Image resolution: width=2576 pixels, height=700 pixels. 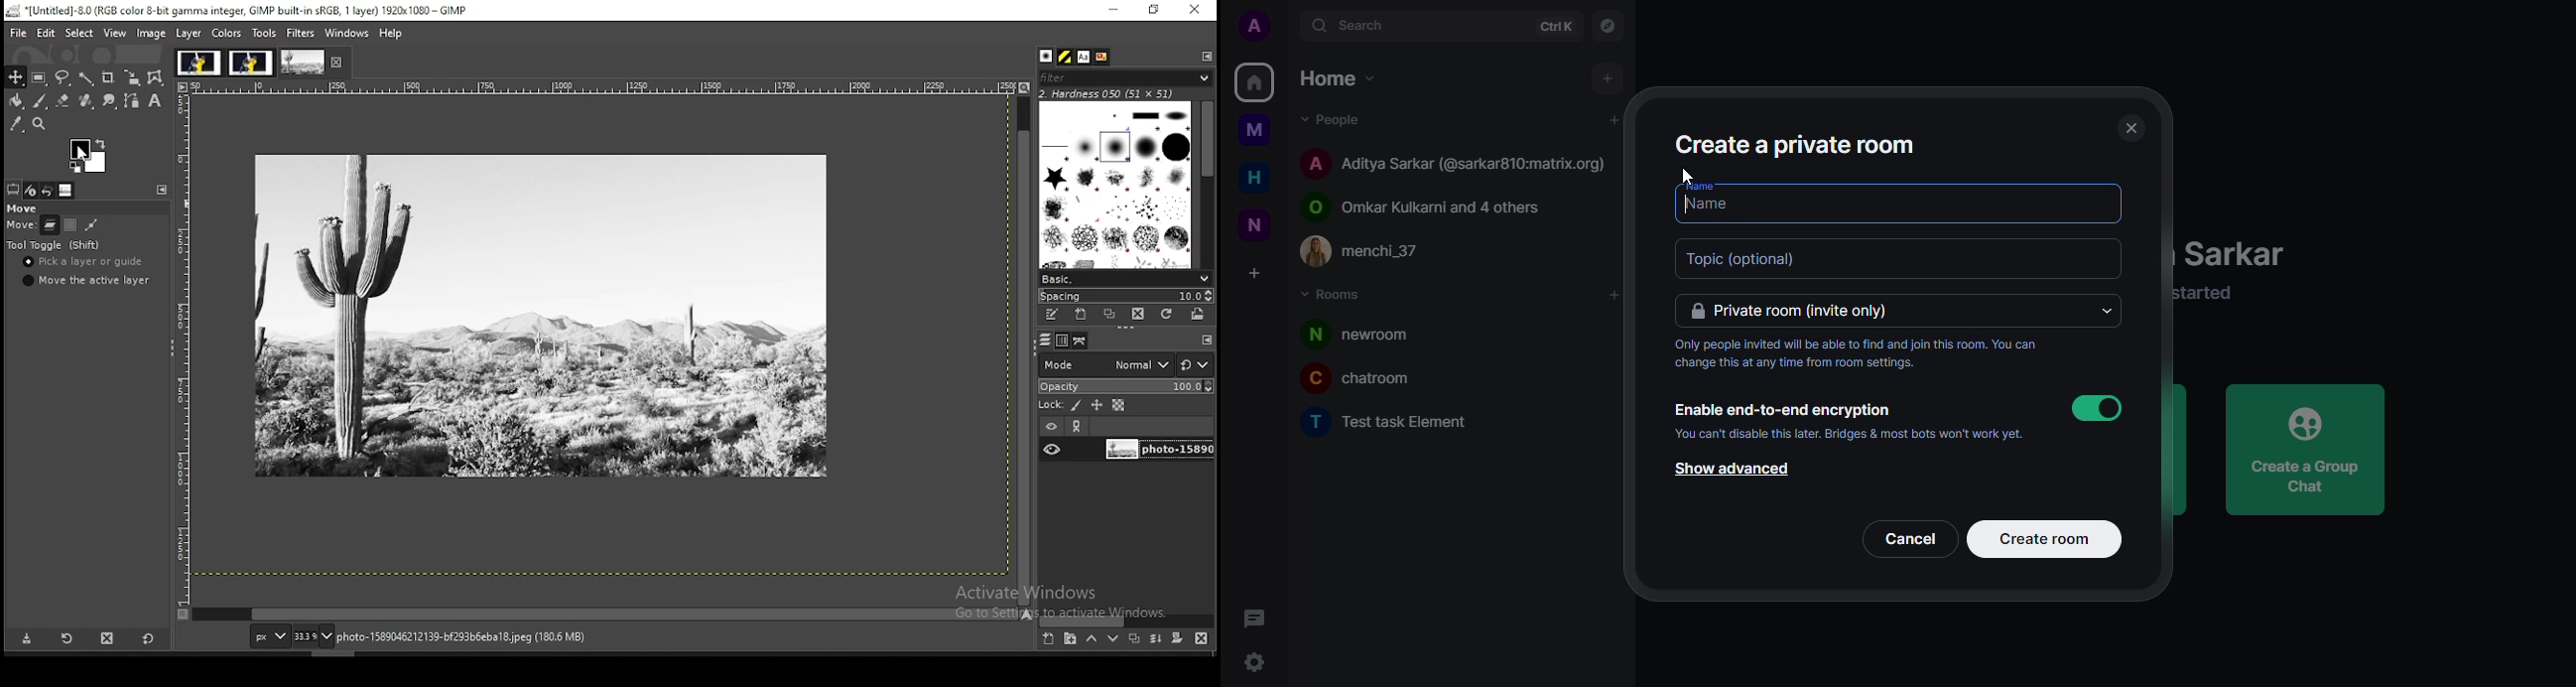 I want to click on new layer group, so click(x=1069, y=639).